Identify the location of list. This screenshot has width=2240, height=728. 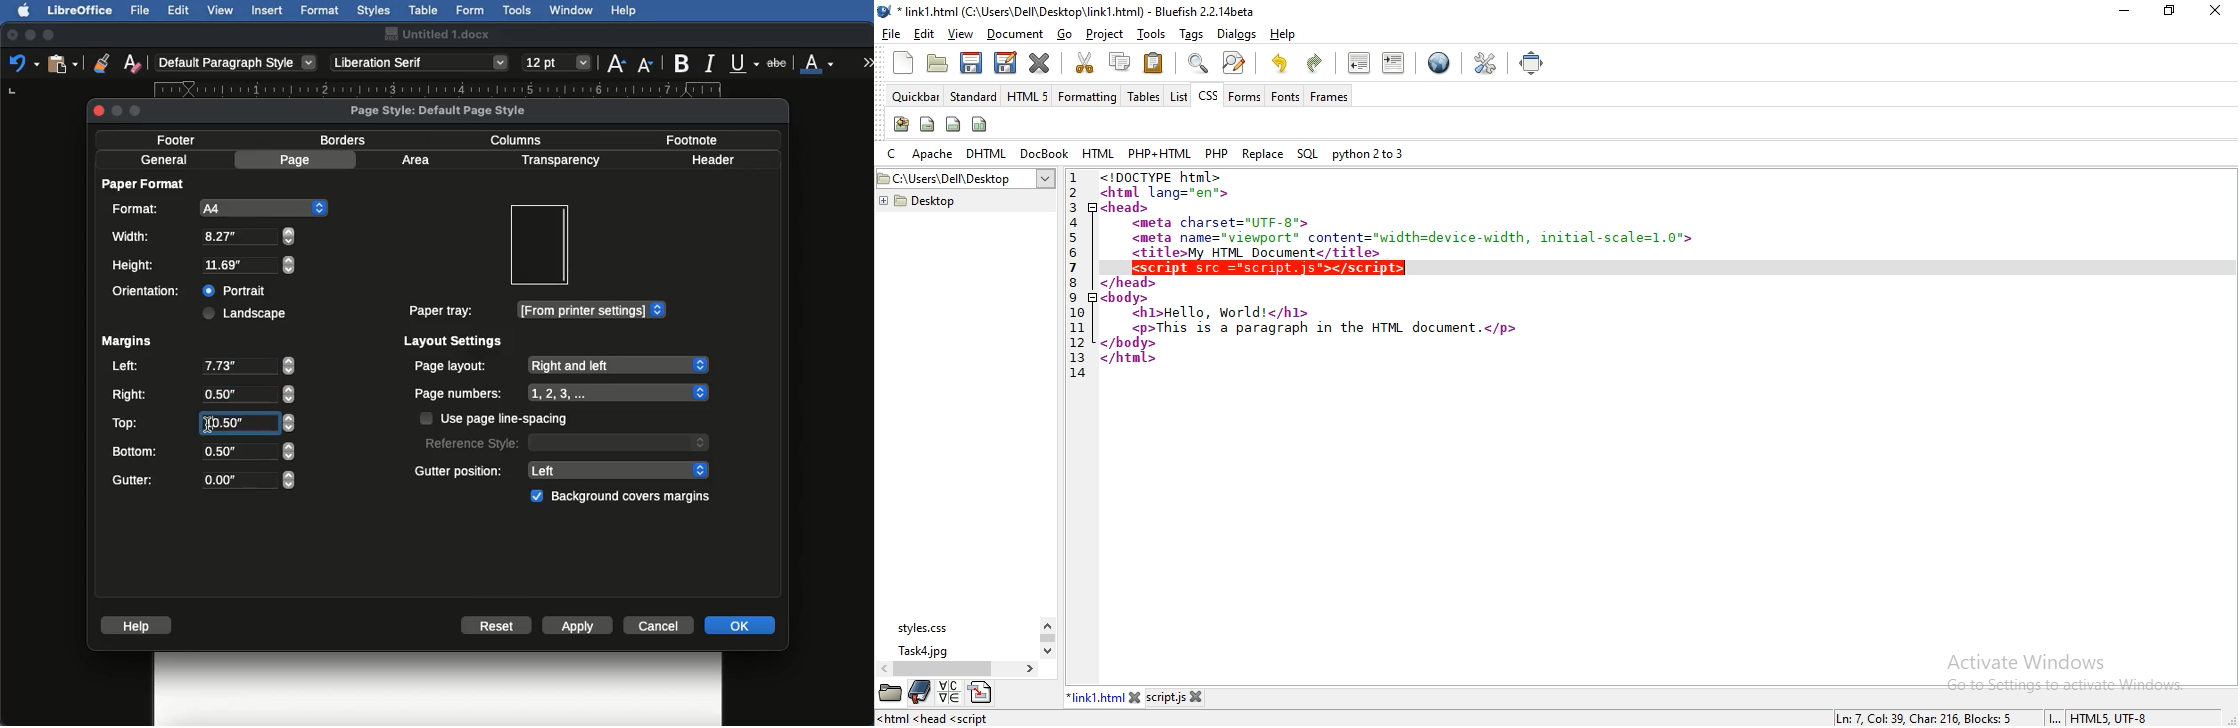
(1177, 95).